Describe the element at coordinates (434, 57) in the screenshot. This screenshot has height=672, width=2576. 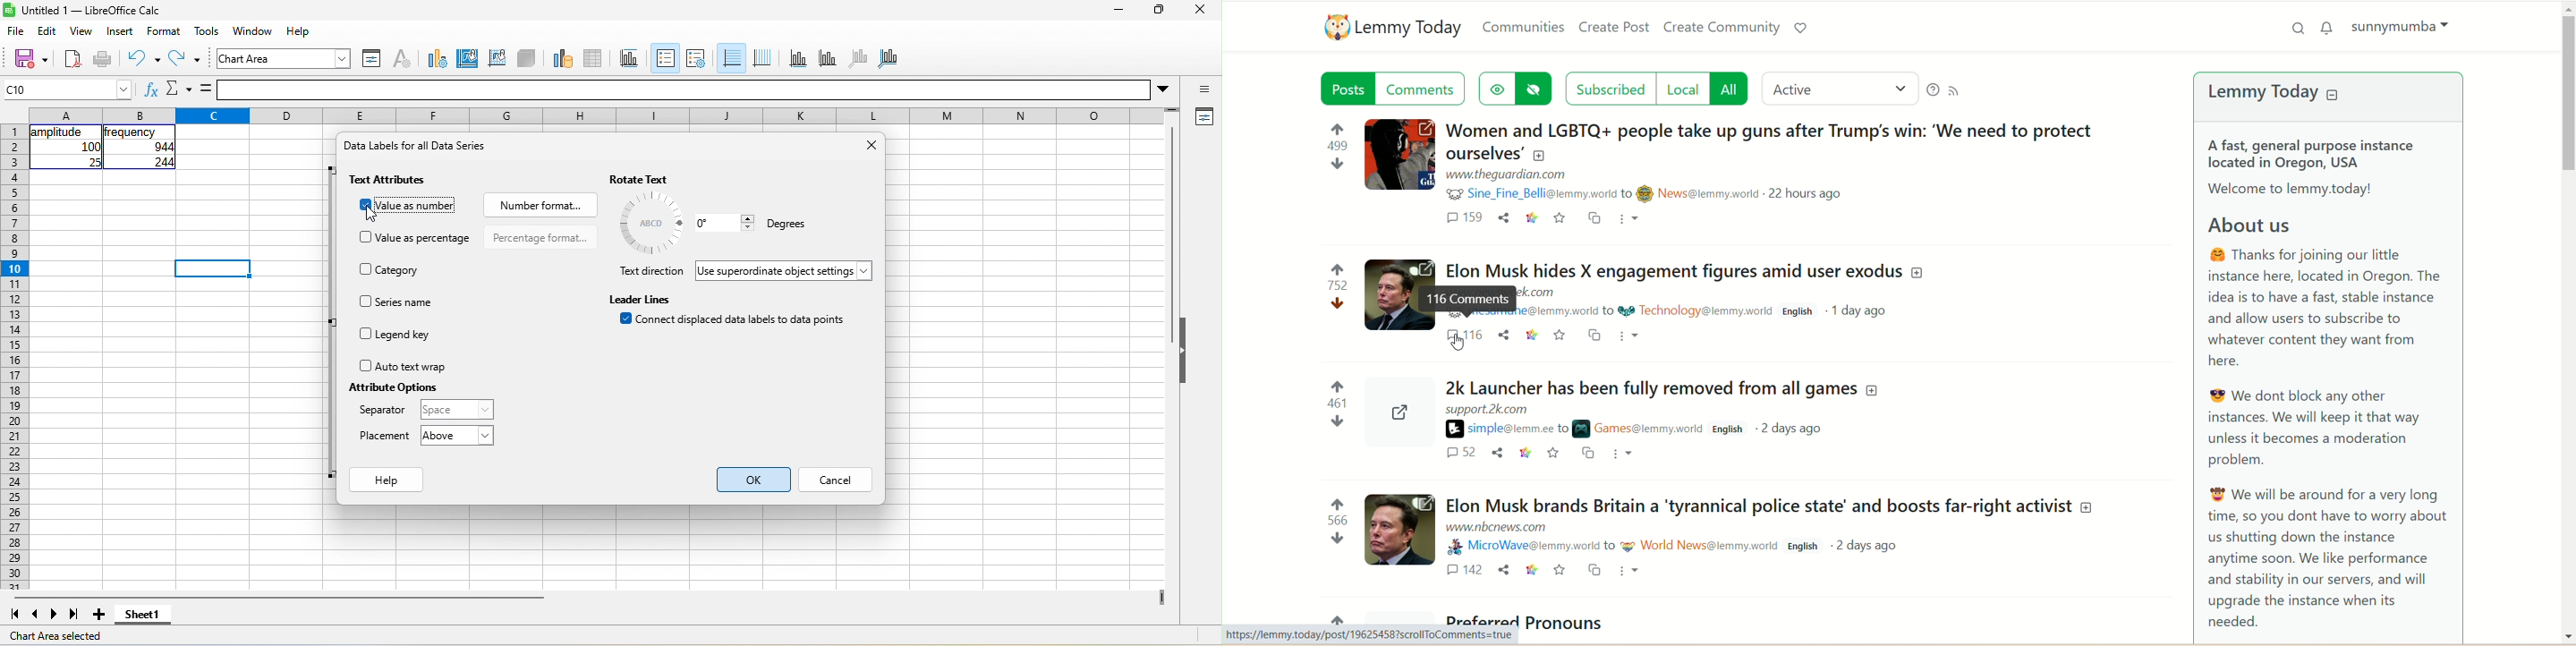
I see `chart type` at that location.